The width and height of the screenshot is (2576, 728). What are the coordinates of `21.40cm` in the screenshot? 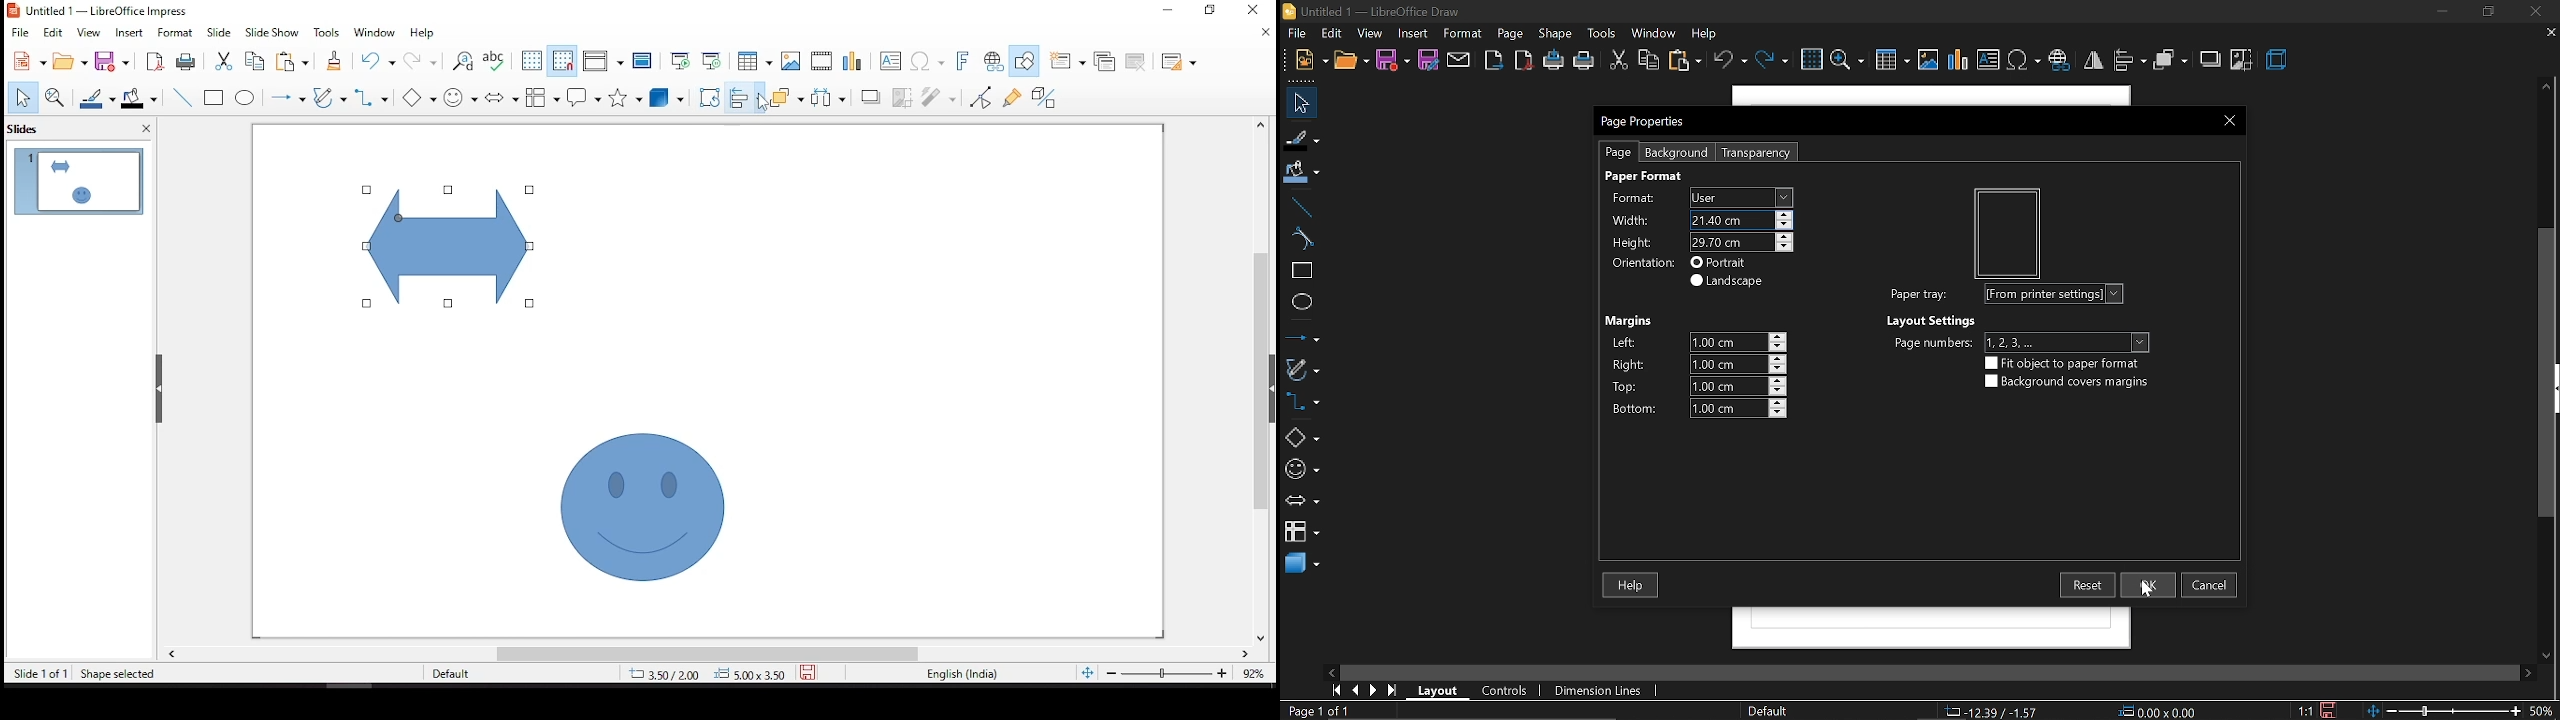 It's located at (1741, 221).